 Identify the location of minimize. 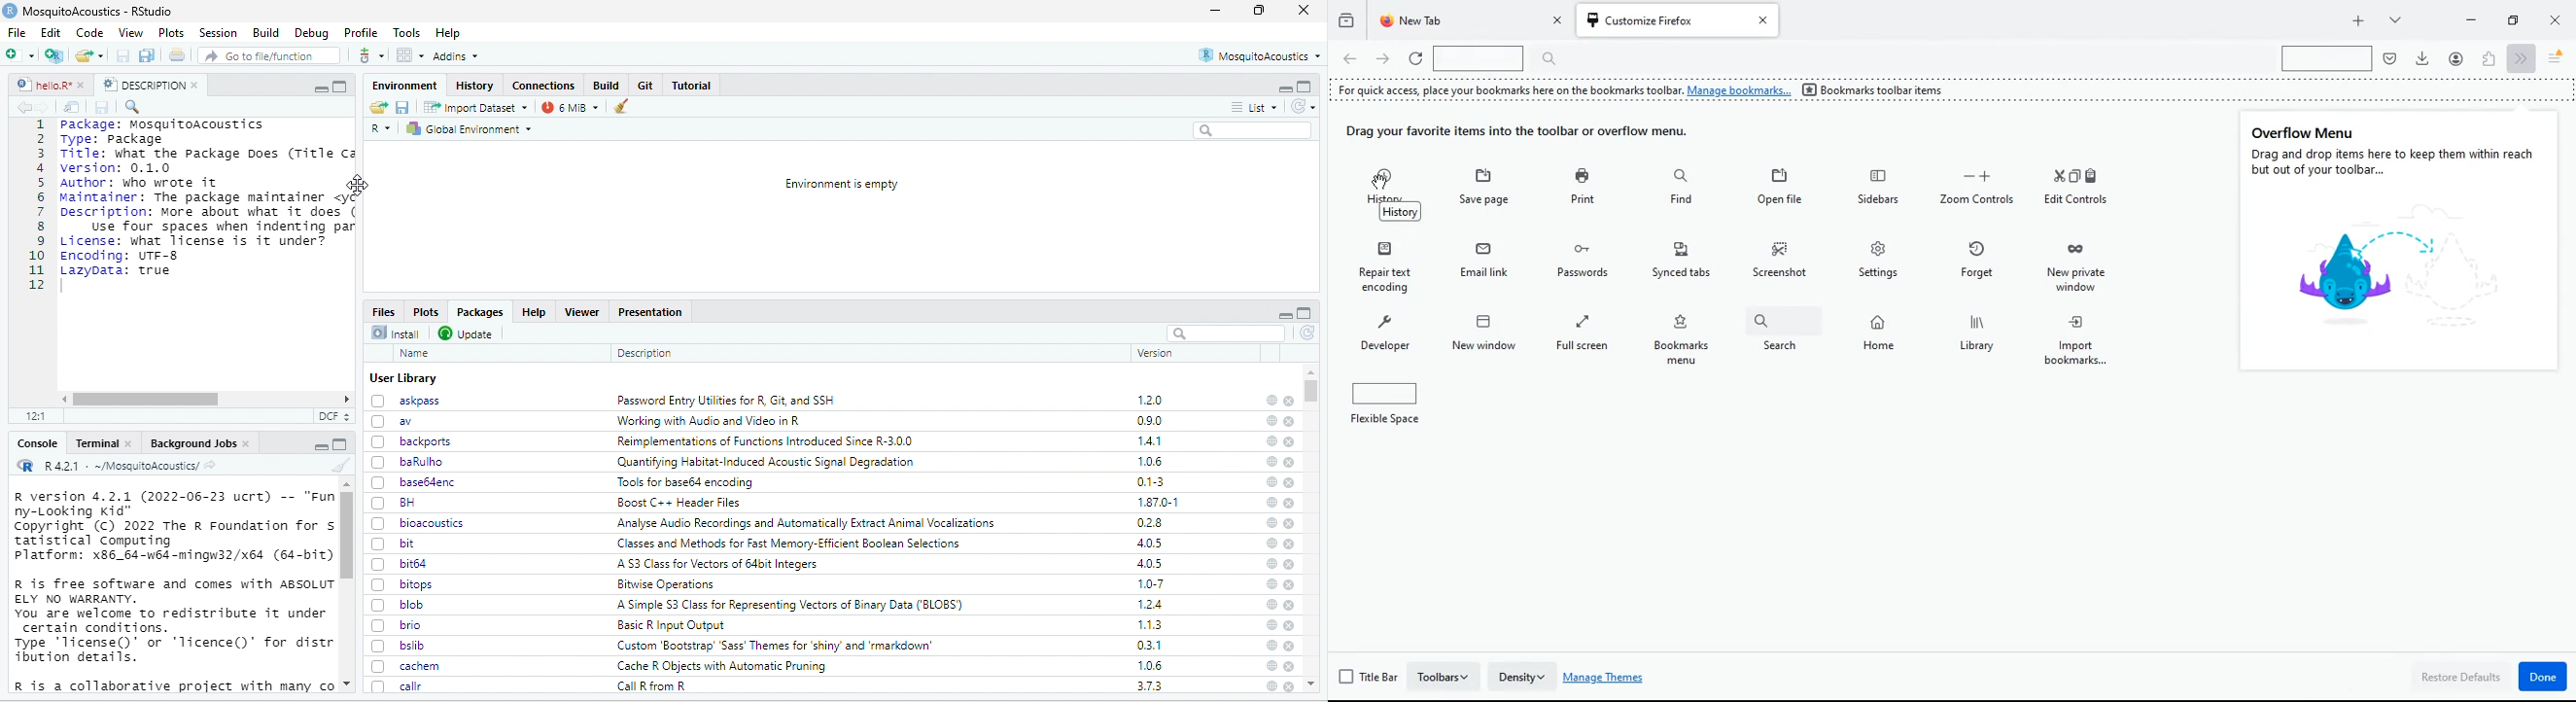
(1283, 87).